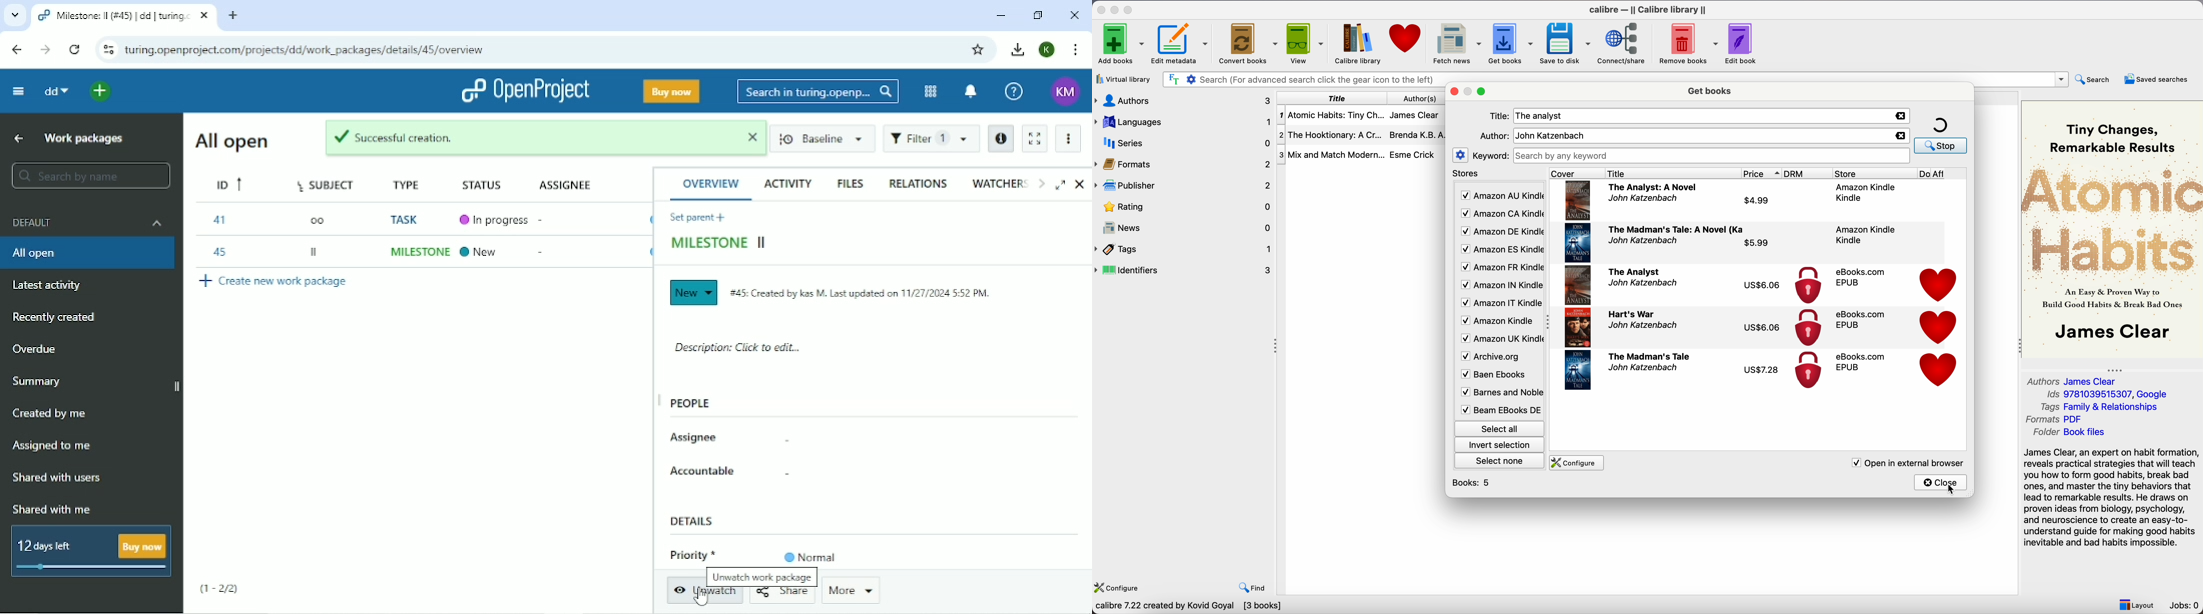 The width and height of the screenshot is (2212, 616). Describe the element at coordinates (1578, 285) in the screenshot. I see `Book cover page` at that location.